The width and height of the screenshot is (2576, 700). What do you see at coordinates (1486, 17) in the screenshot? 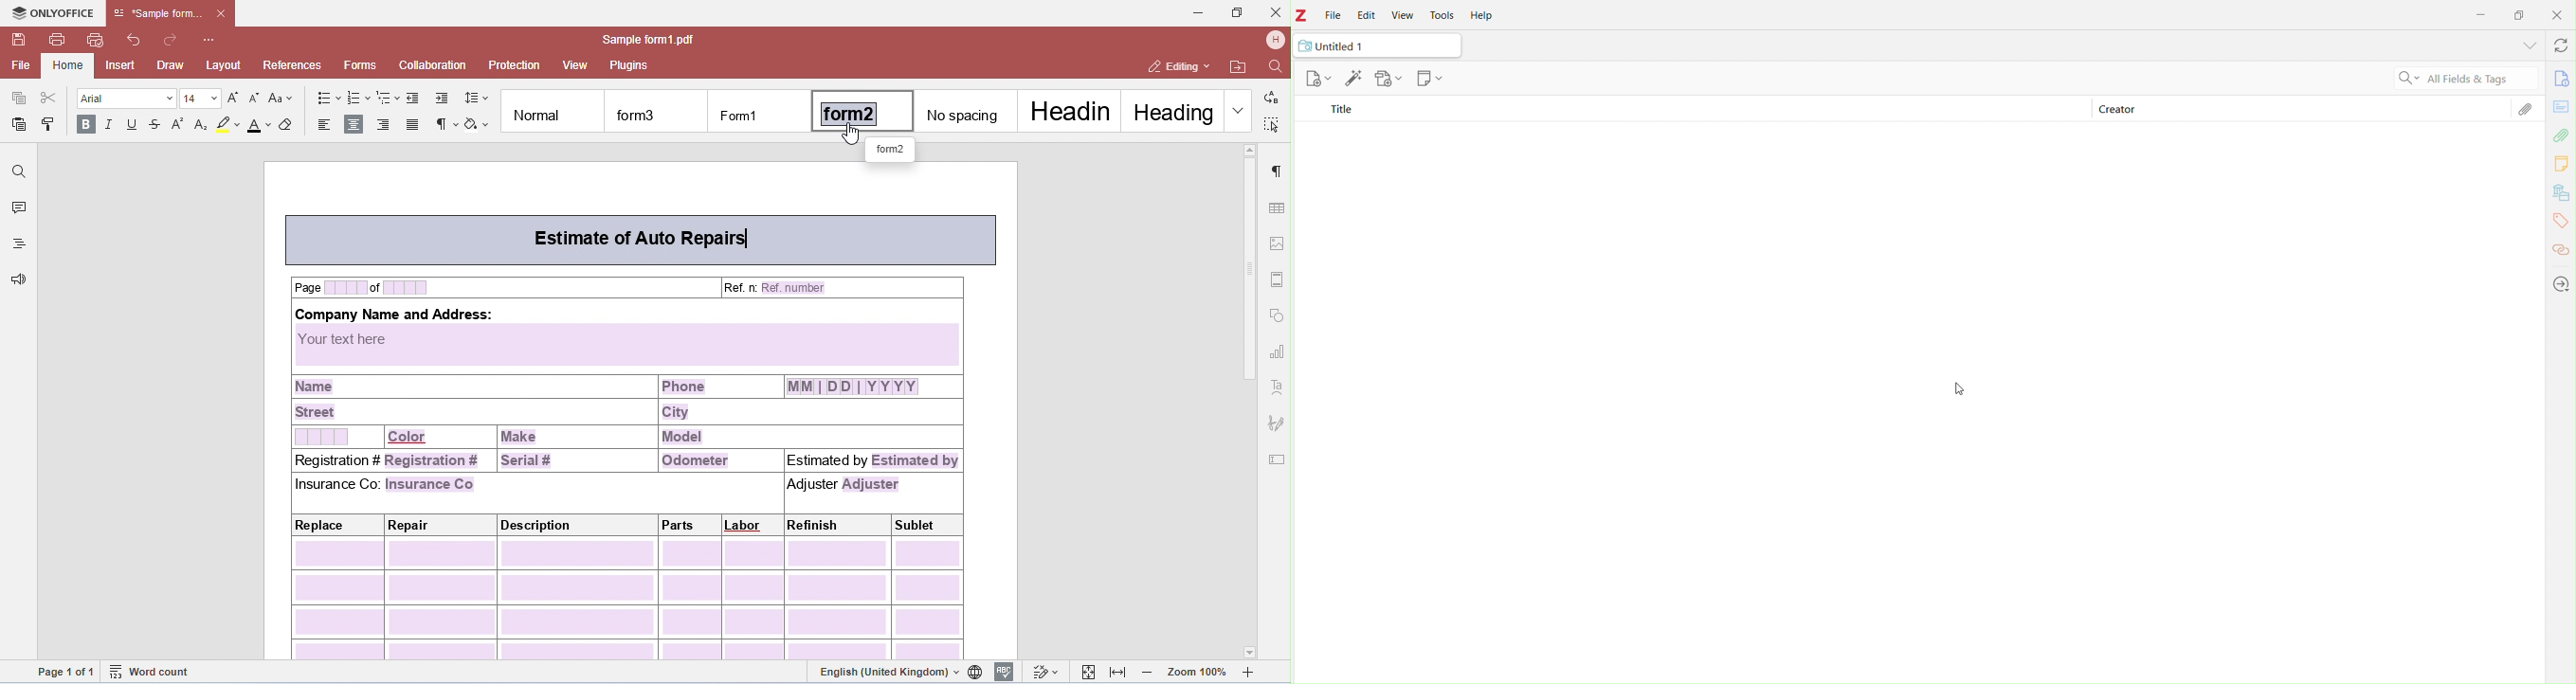
I see `Help` at bounding box center [1486, 17].